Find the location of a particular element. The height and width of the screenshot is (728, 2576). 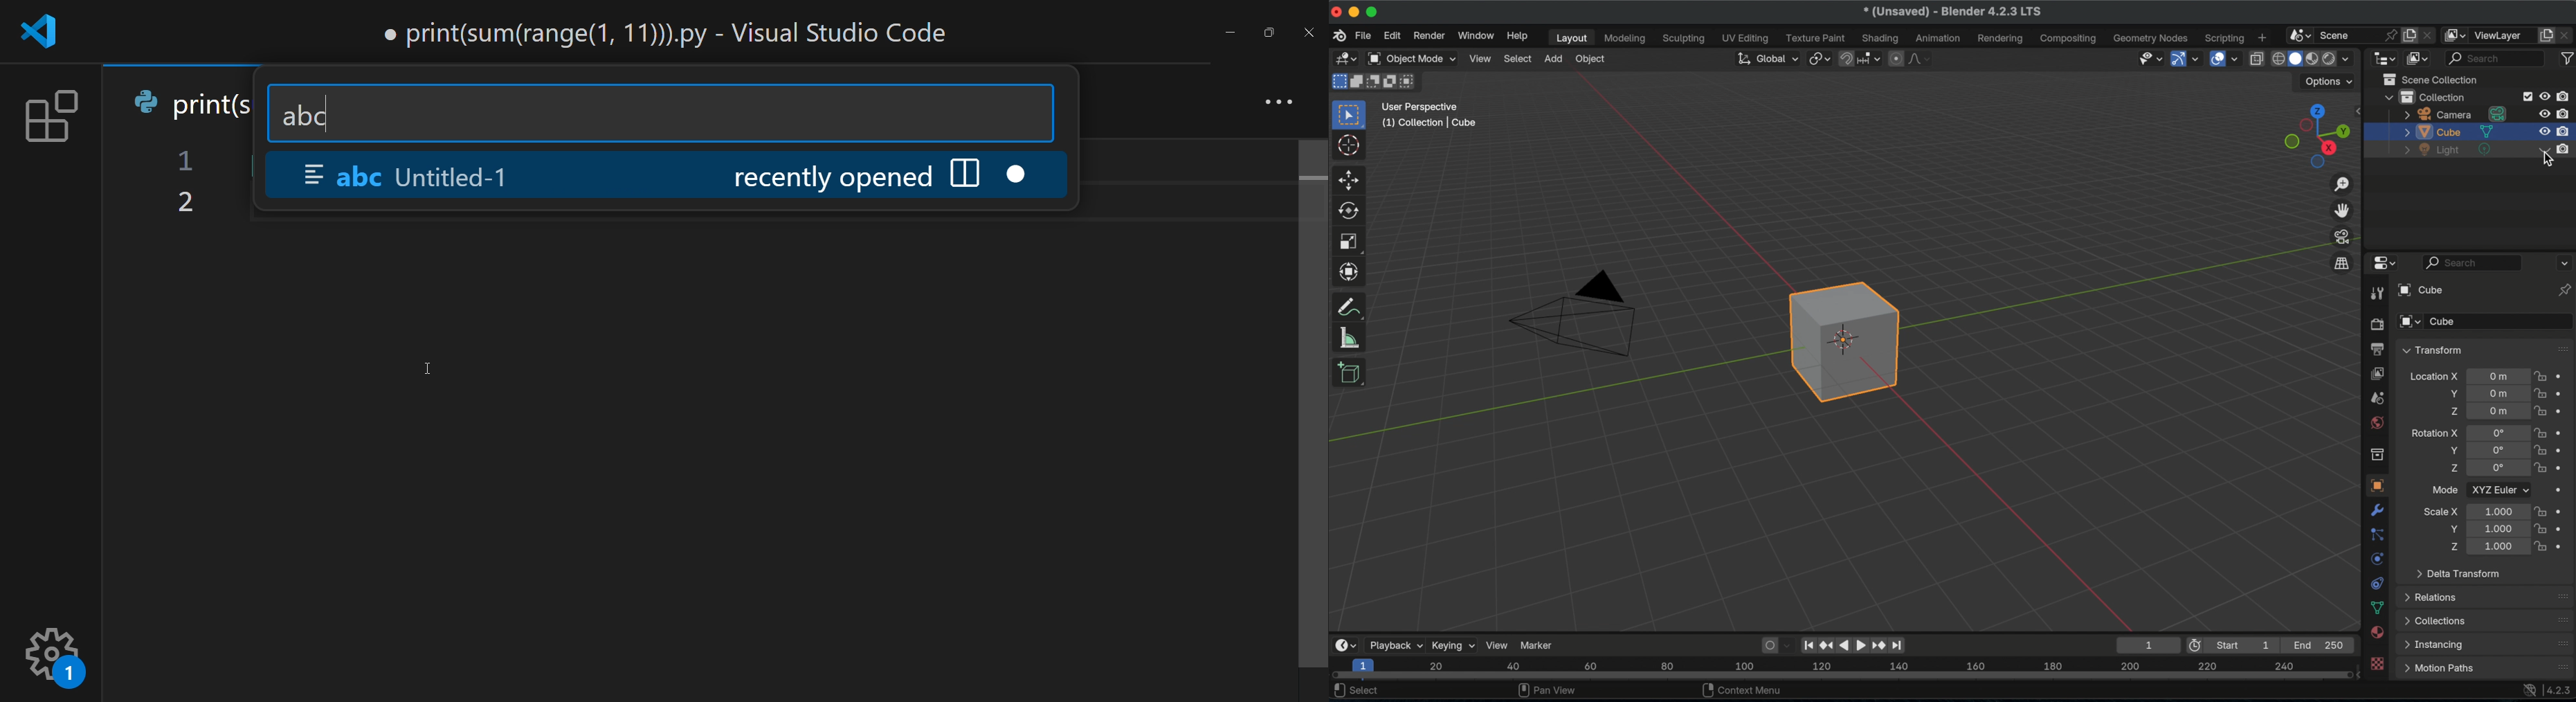

sculpting is located at coordinates (1685, 38).